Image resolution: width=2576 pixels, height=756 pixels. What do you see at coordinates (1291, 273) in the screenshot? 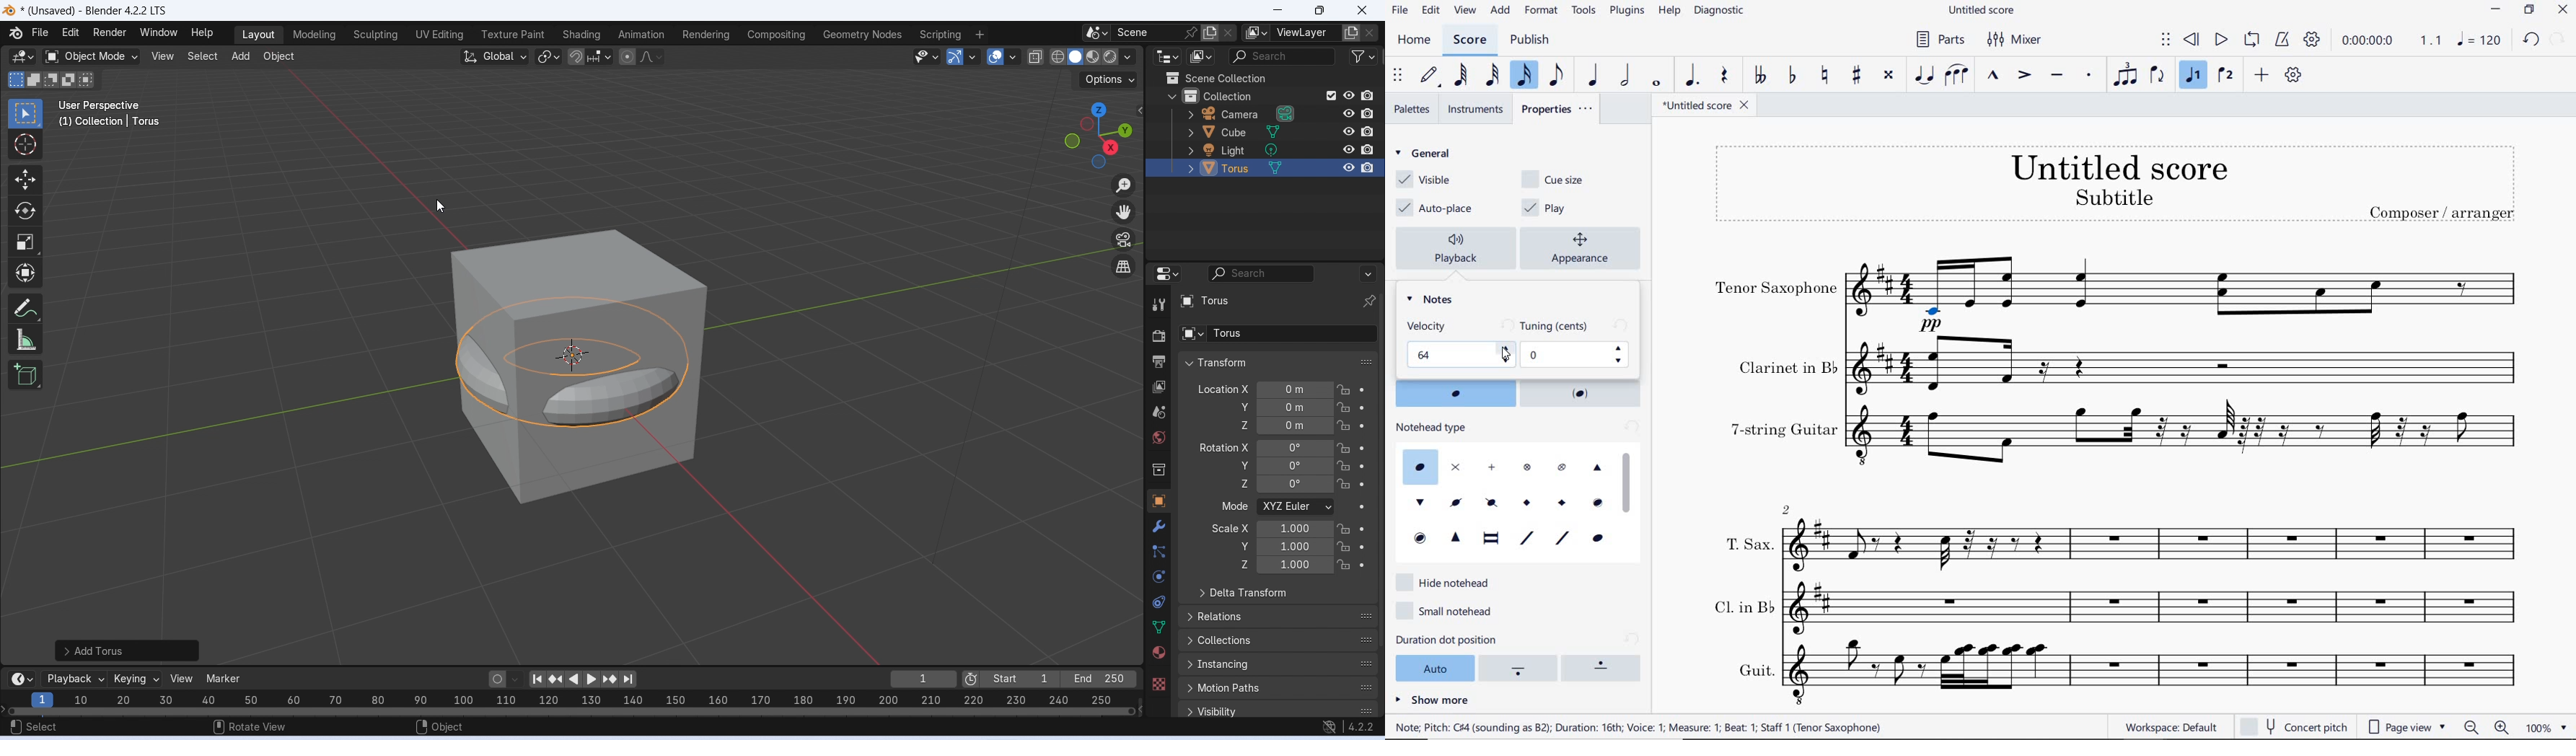
I see `Search` at bounding box center [1291, 273].